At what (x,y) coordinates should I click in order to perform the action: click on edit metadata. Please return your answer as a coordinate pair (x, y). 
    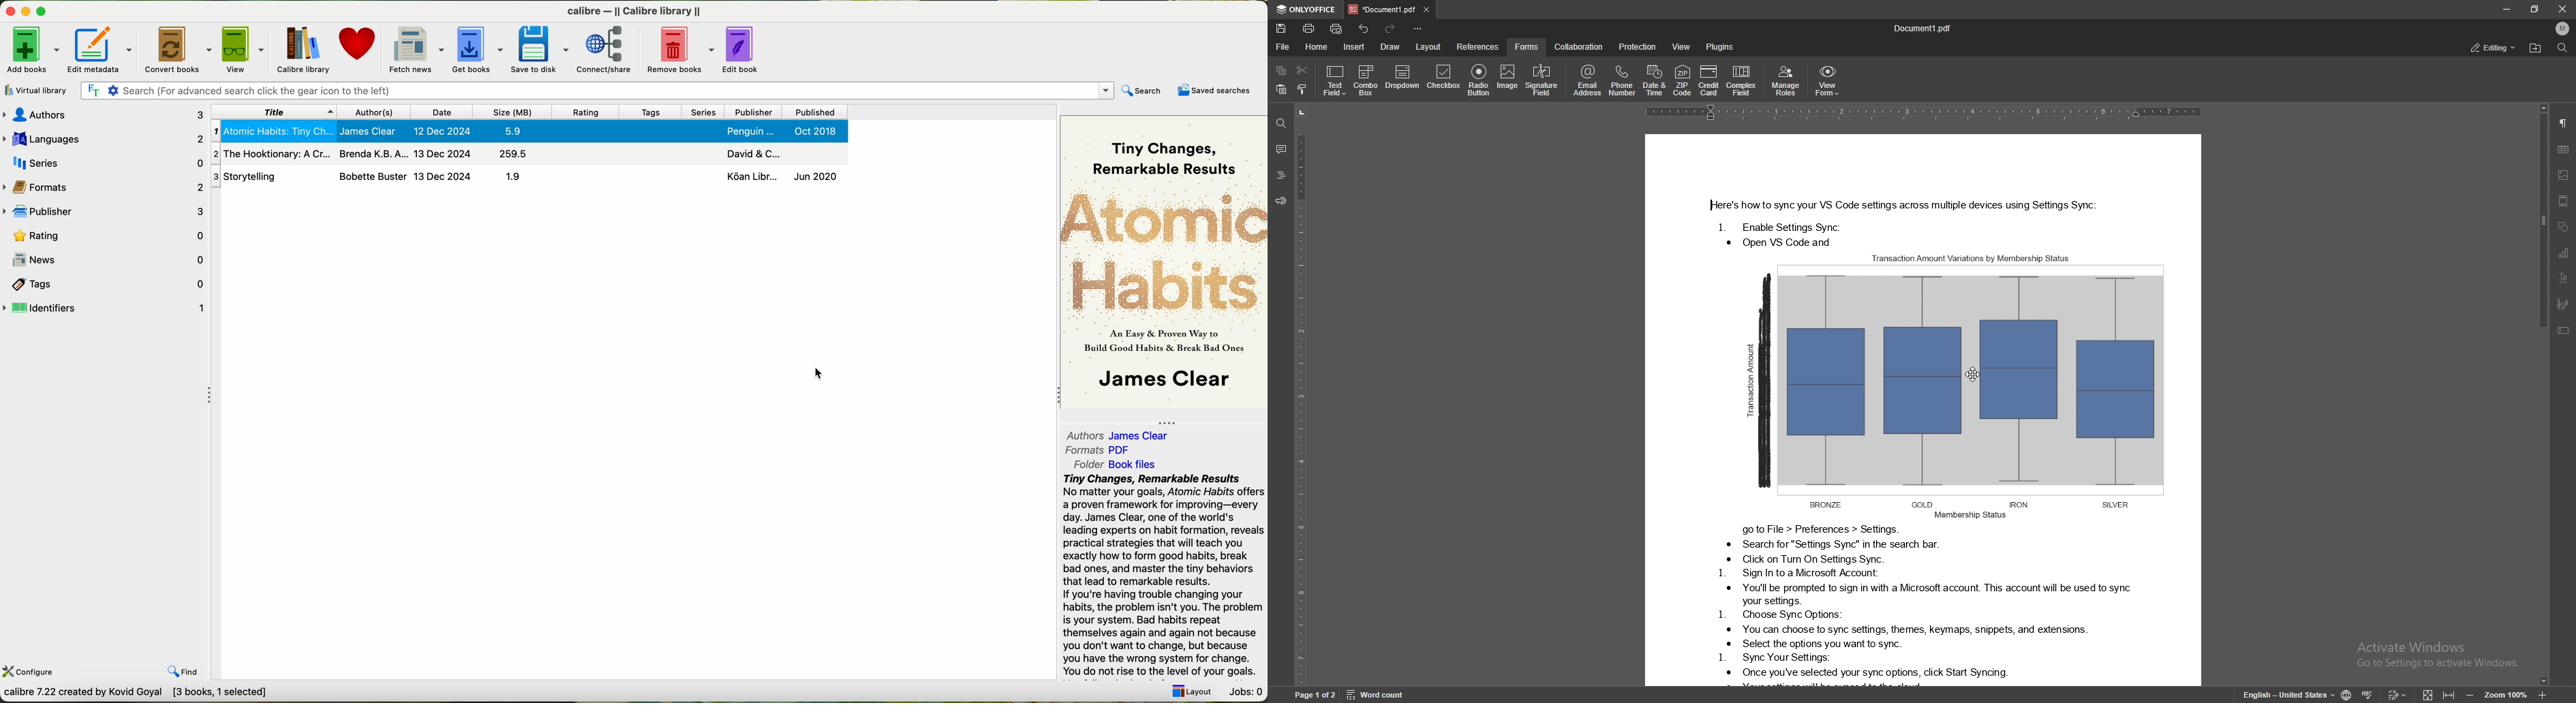
    Looking at the image, I should click on (100, 49).